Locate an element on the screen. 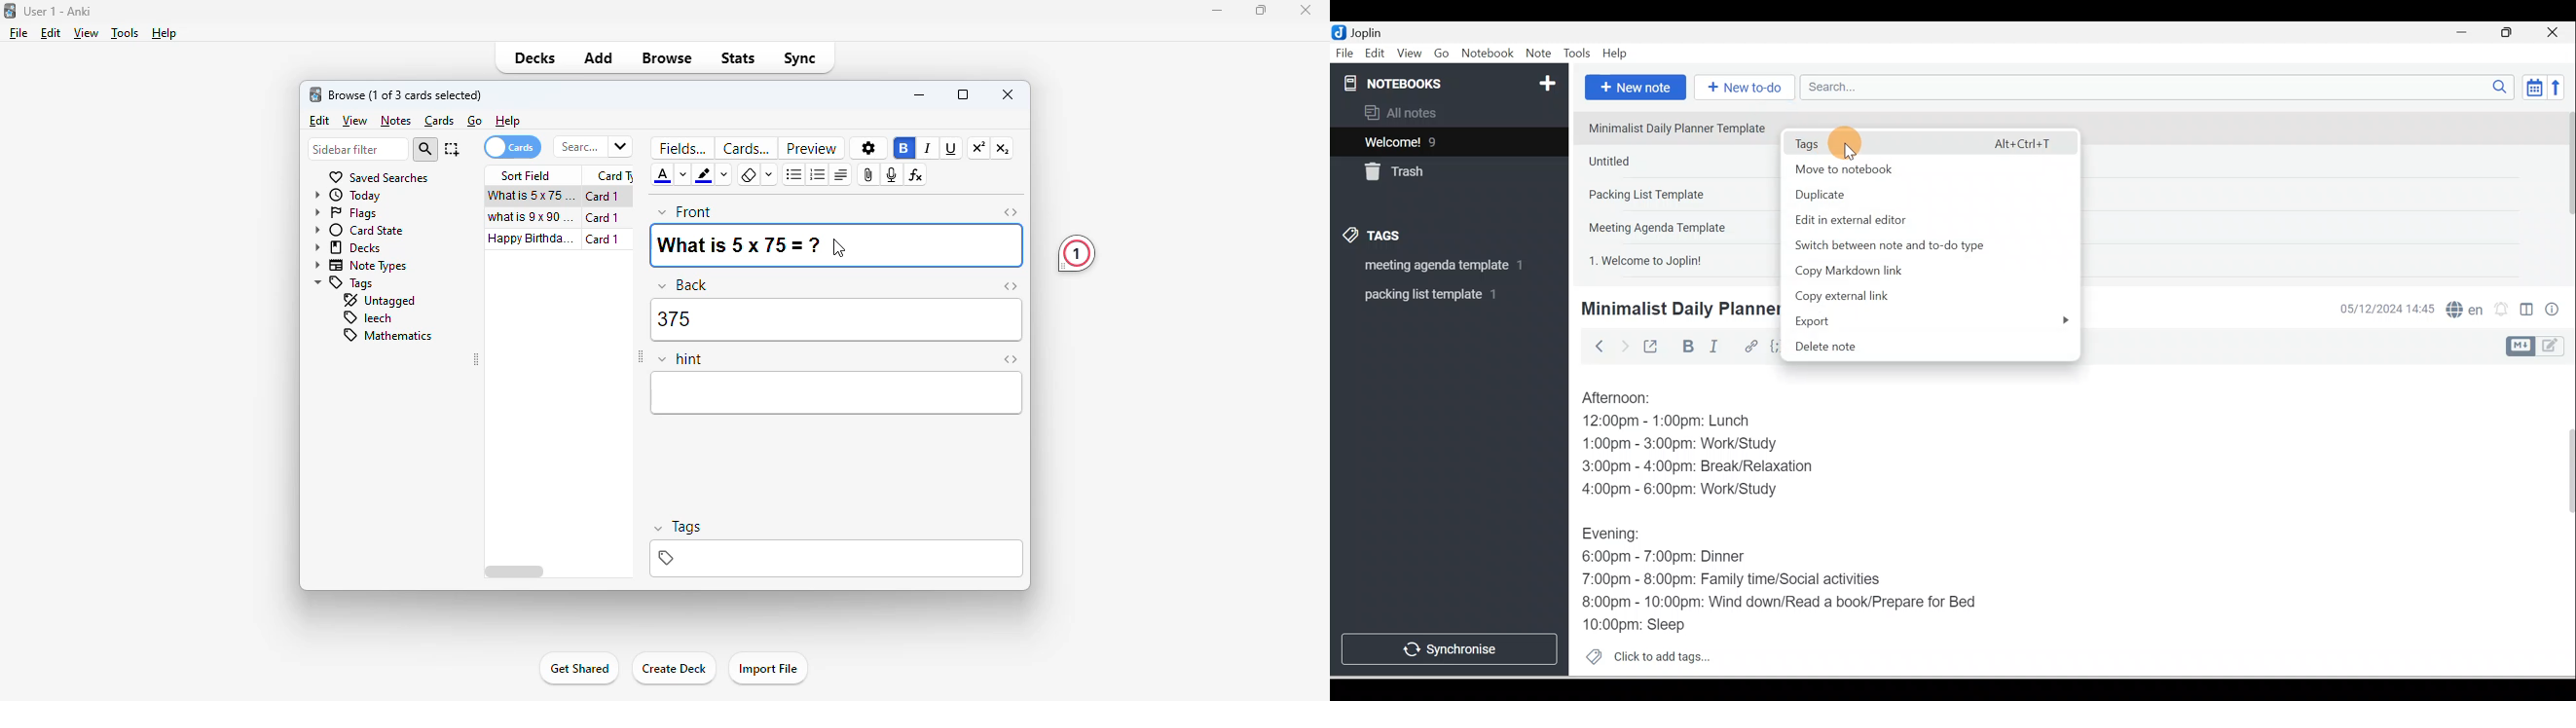 Image resolution: width=2576 pixels, height=728 pixels. file is located at coordinates (19, 33).